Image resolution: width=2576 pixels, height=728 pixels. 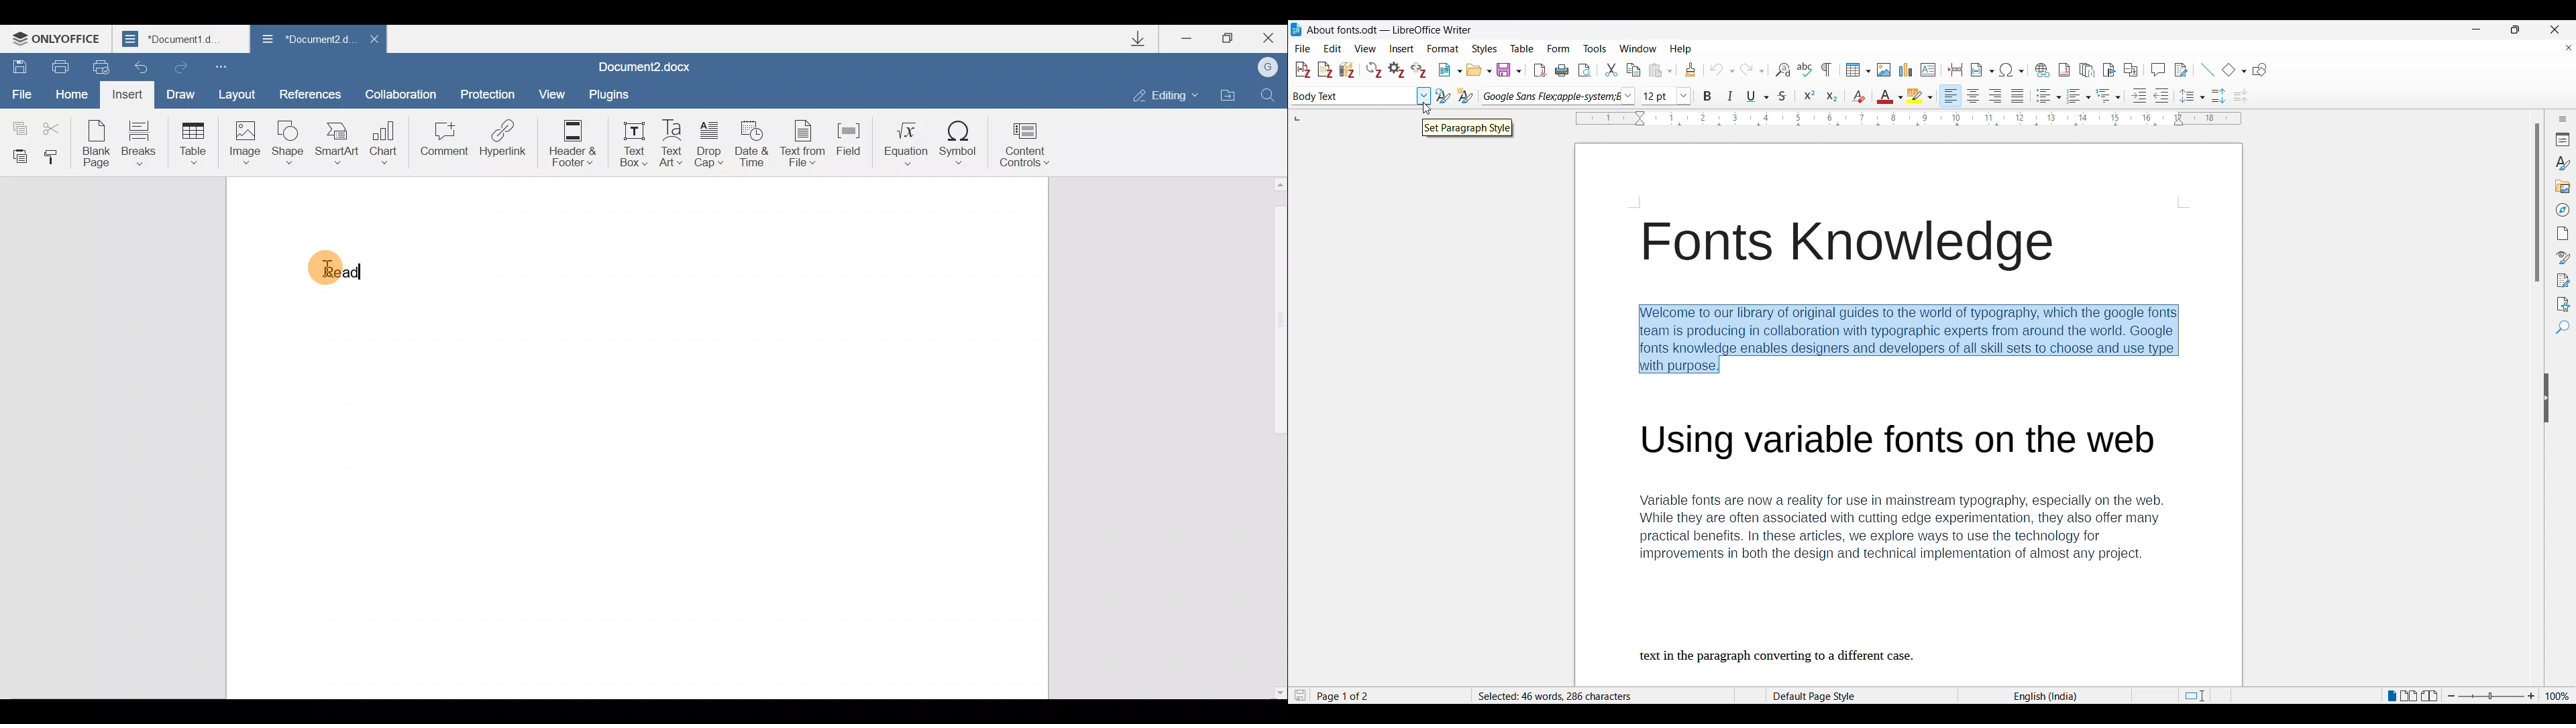 What do you see at coordinates (2563, 139) in the screenshot?
I see `Properties` at bounding box center [2563, 139].